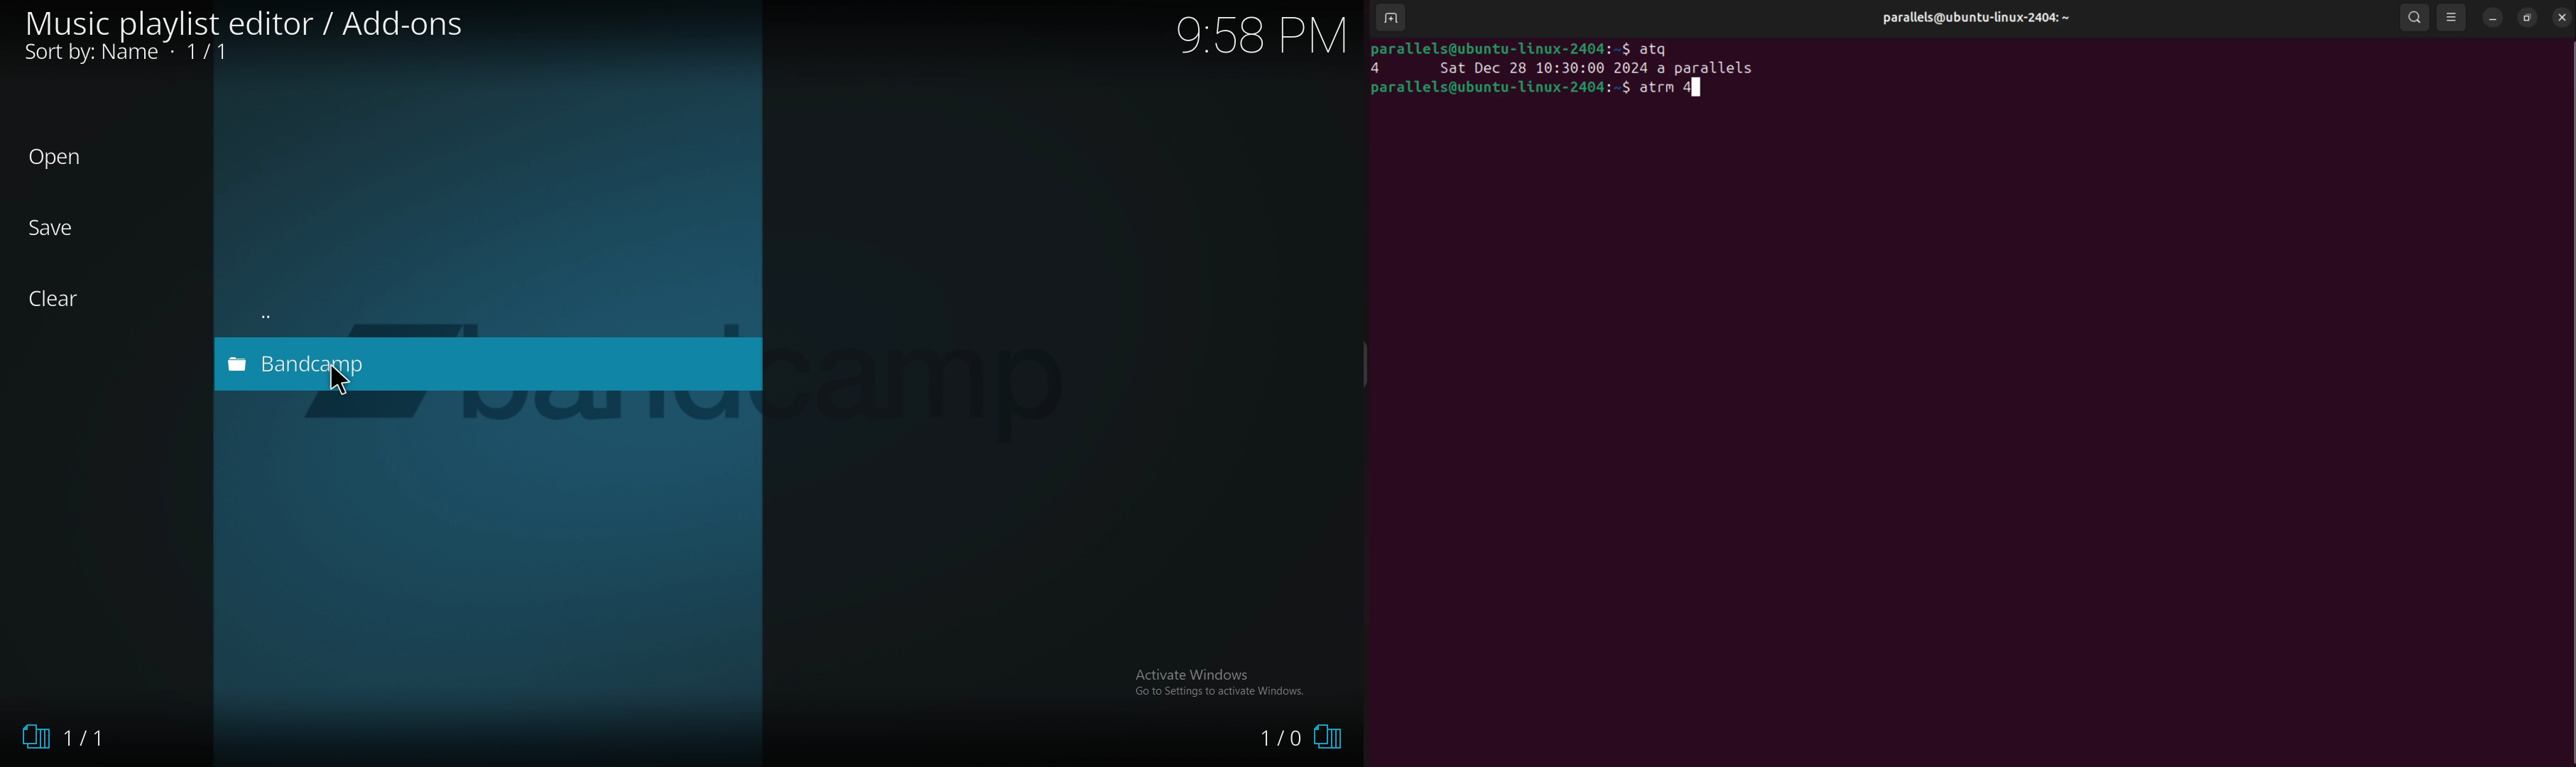 This screenshot has width=2576, height=784. Describe the element at coordinates (356, 383) in the screenshot. I see `Pointer Cursor` at that location.